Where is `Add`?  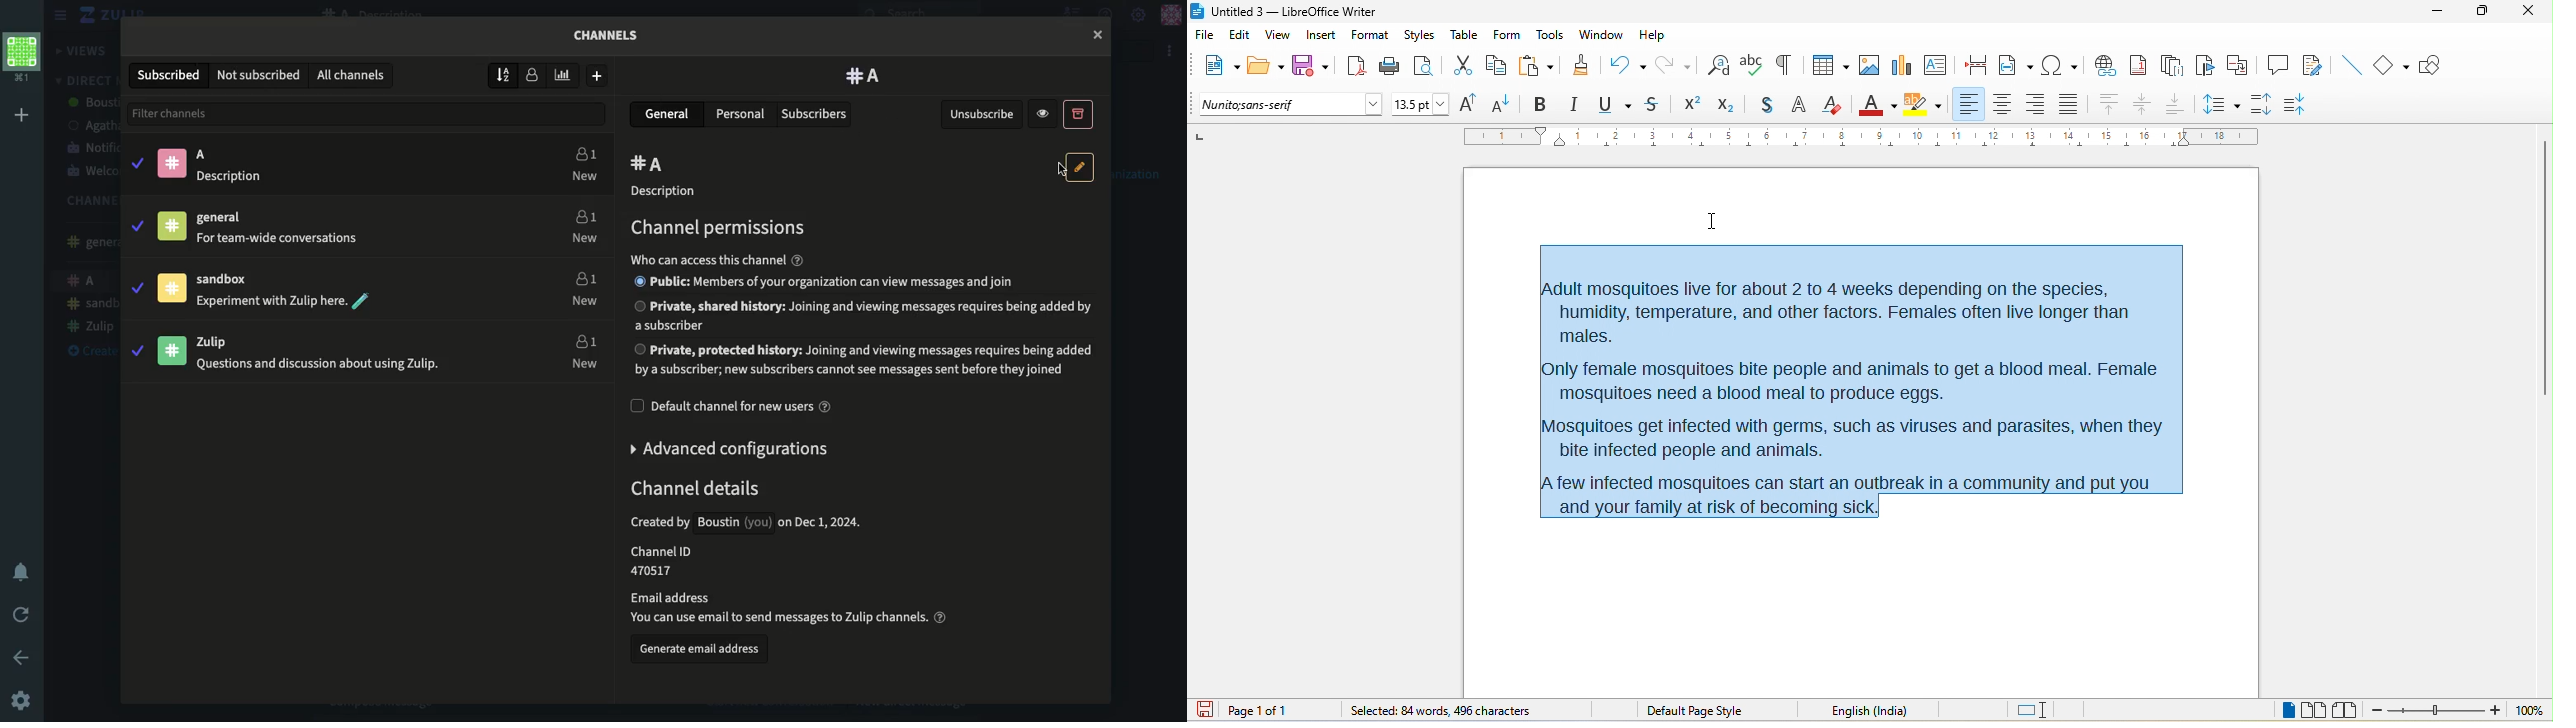 Add is located at coordinates (25, 115).